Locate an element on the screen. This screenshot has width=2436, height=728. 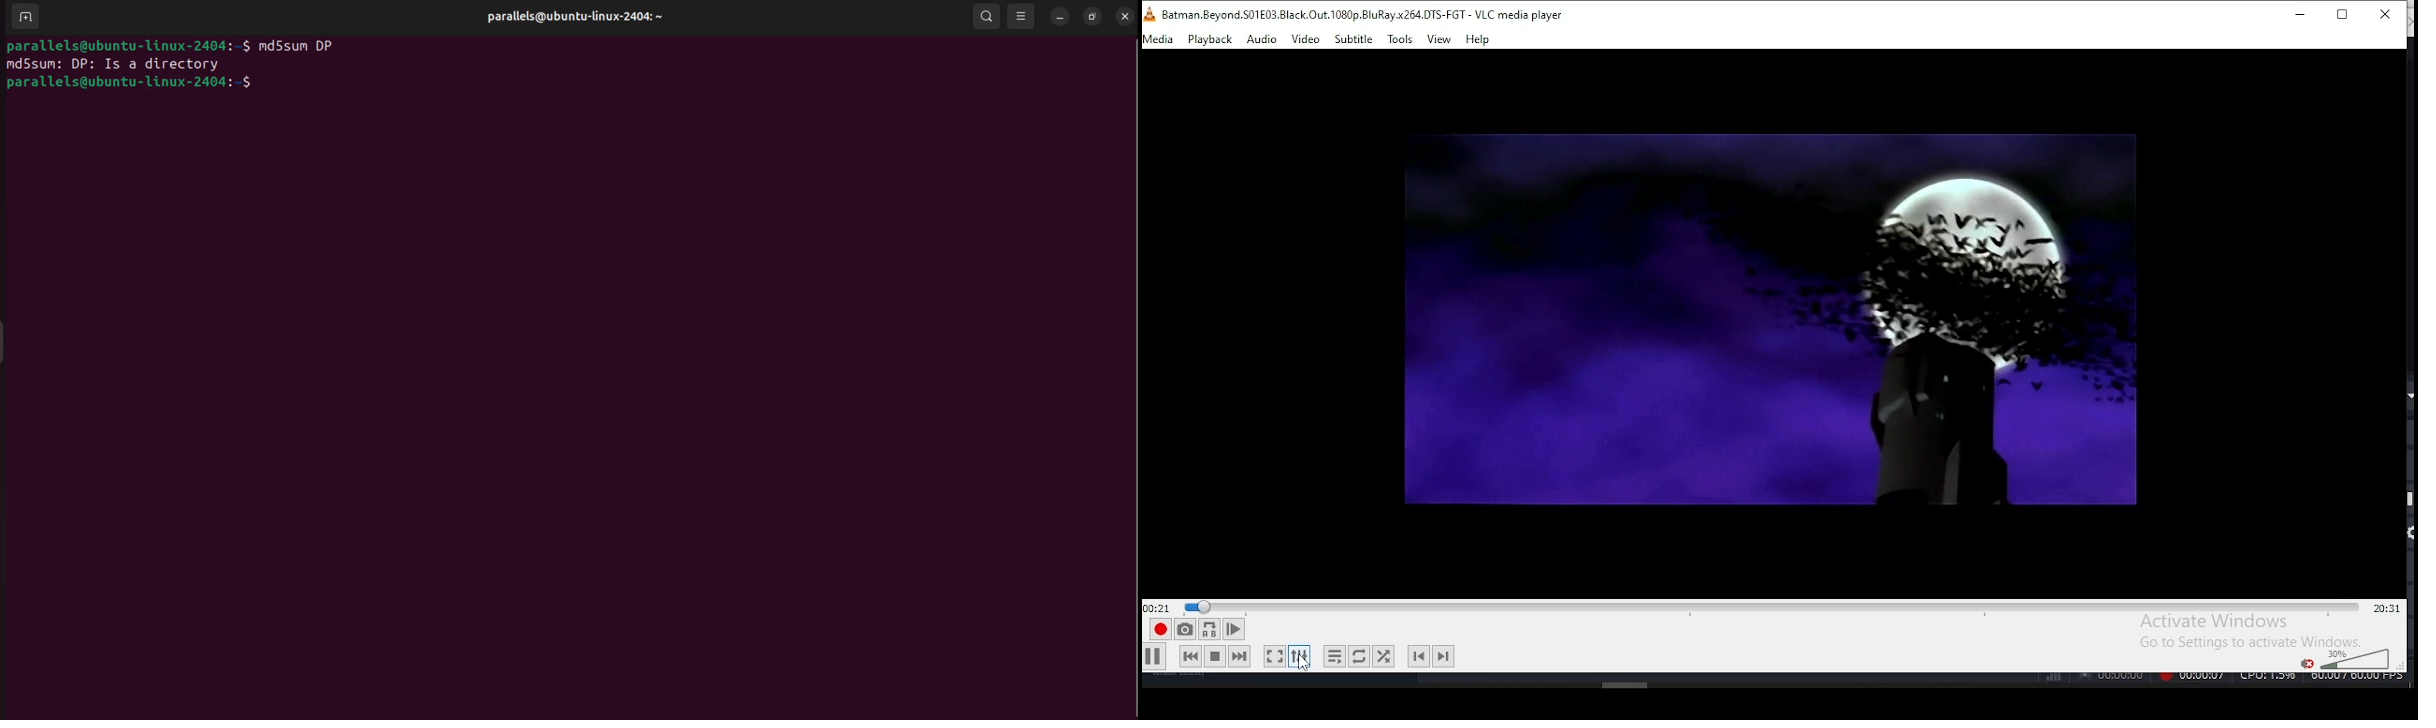
view options is located at coordinates (1023, 16).